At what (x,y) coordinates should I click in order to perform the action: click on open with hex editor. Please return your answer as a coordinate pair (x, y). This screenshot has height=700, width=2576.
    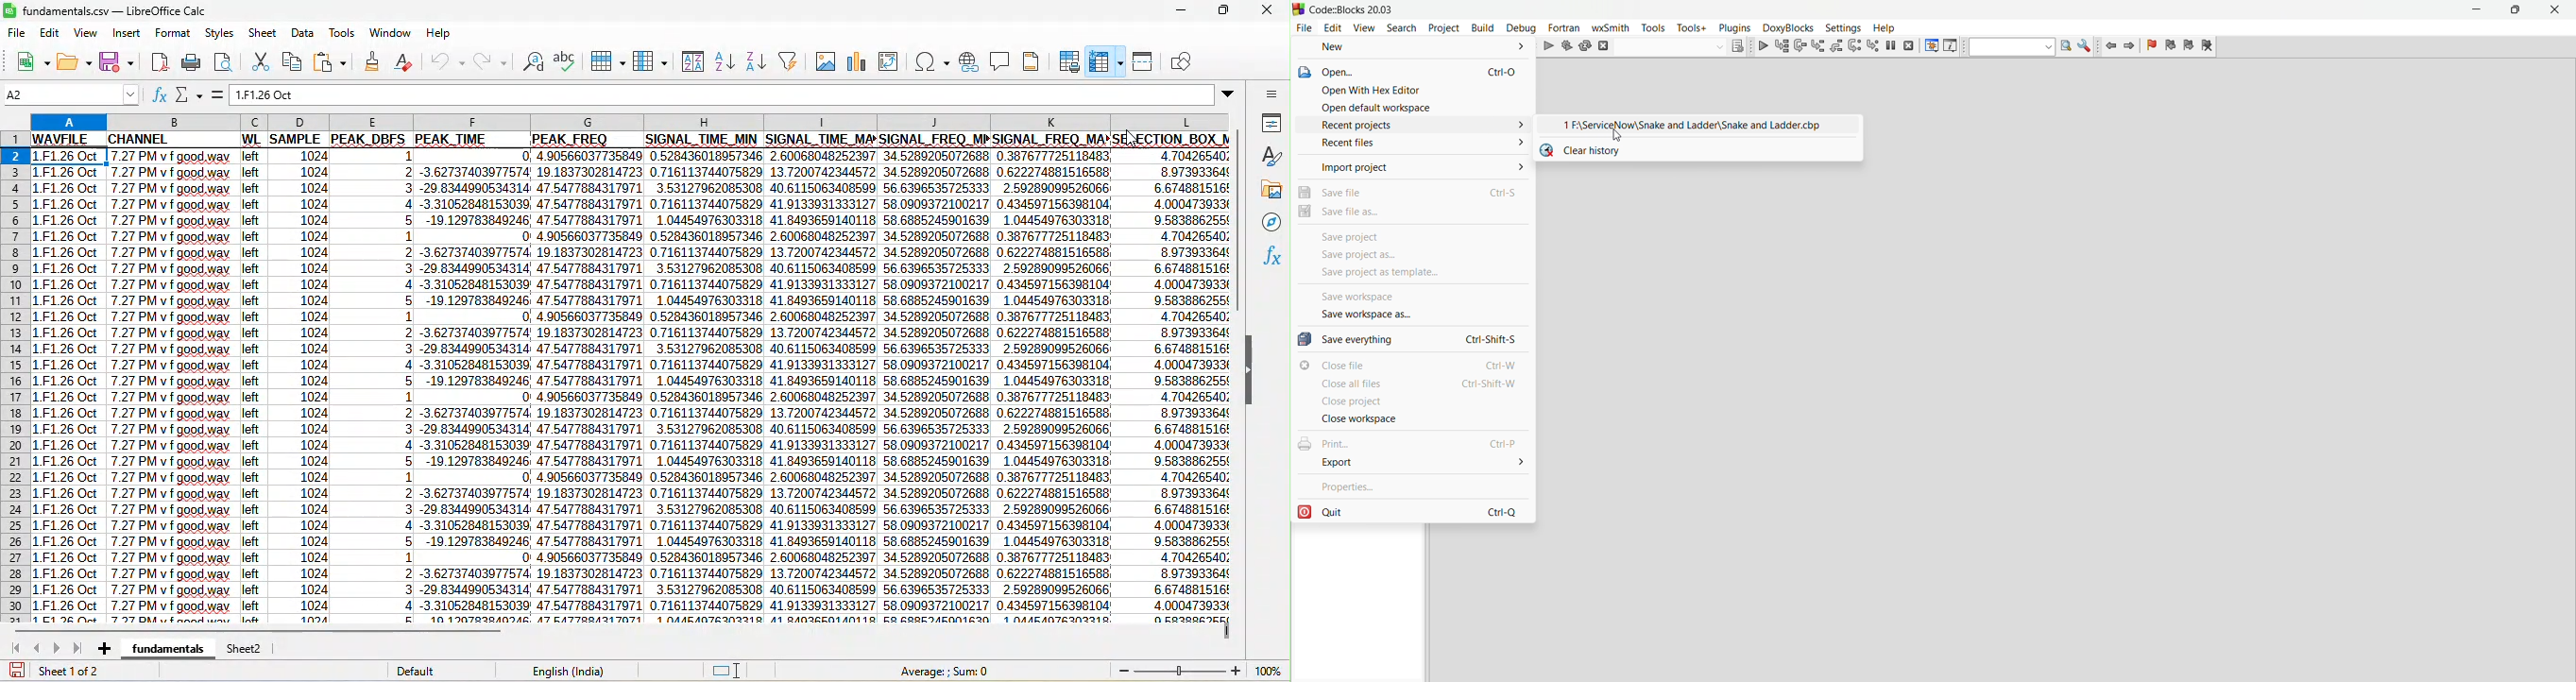
    Looking at the image, I should click on (1414, 89).